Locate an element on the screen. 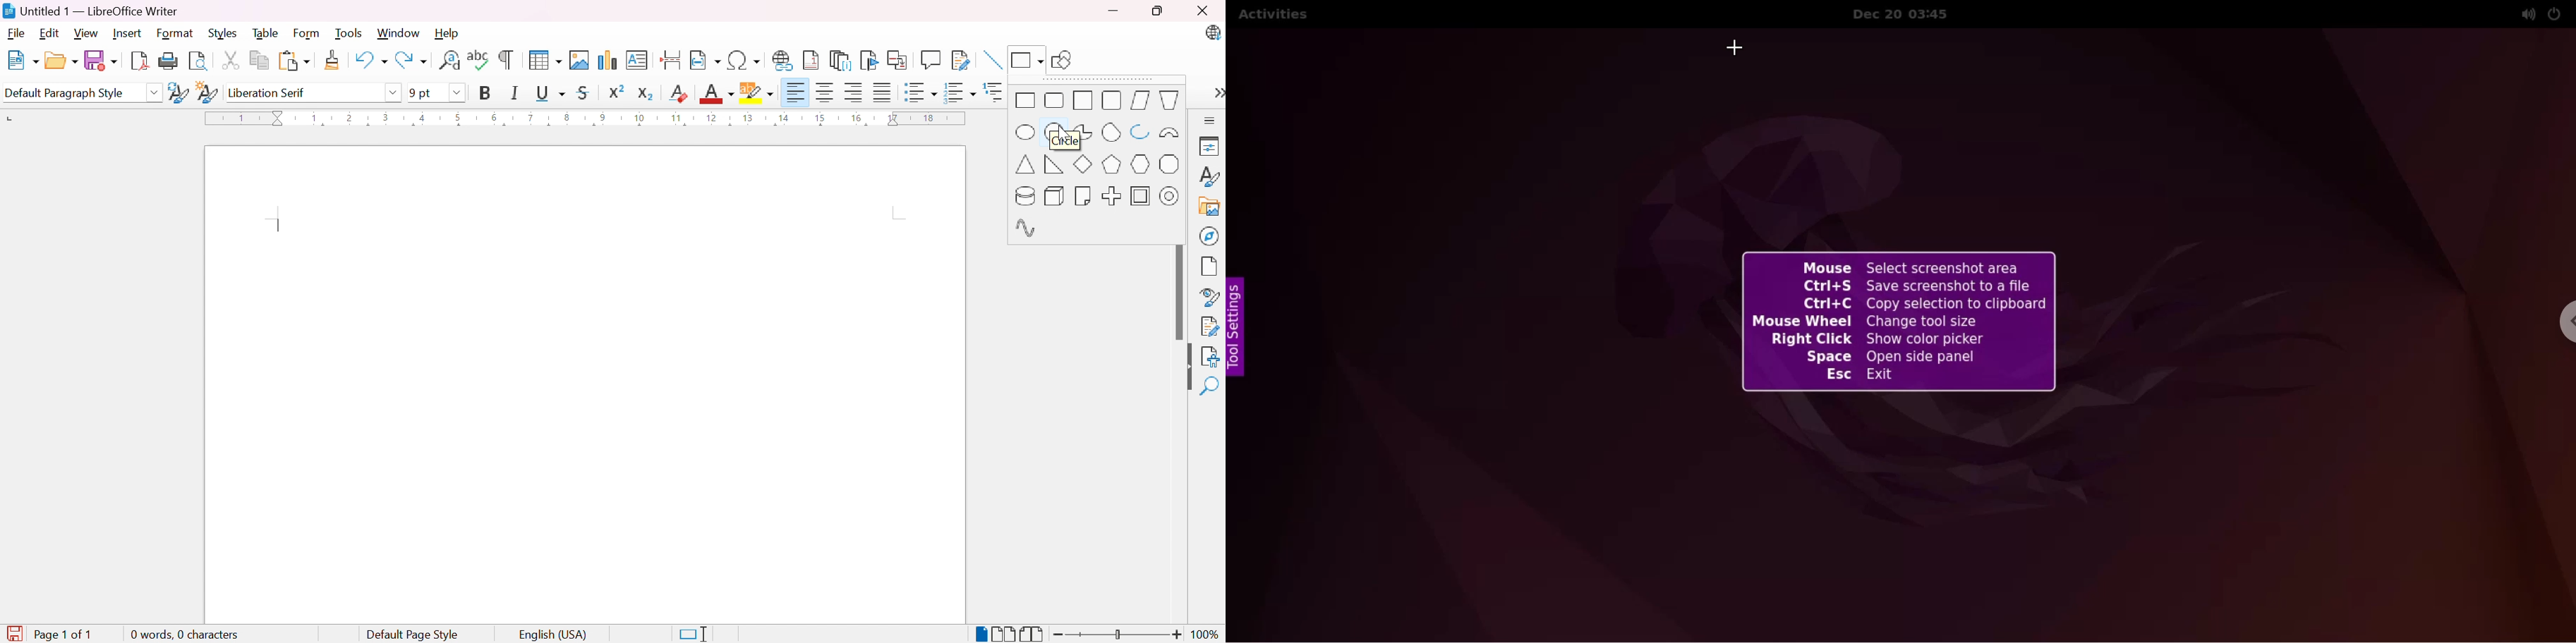 The width and height of the screenshot is (2576, 644). Page is located at coordinates (1210, 268).